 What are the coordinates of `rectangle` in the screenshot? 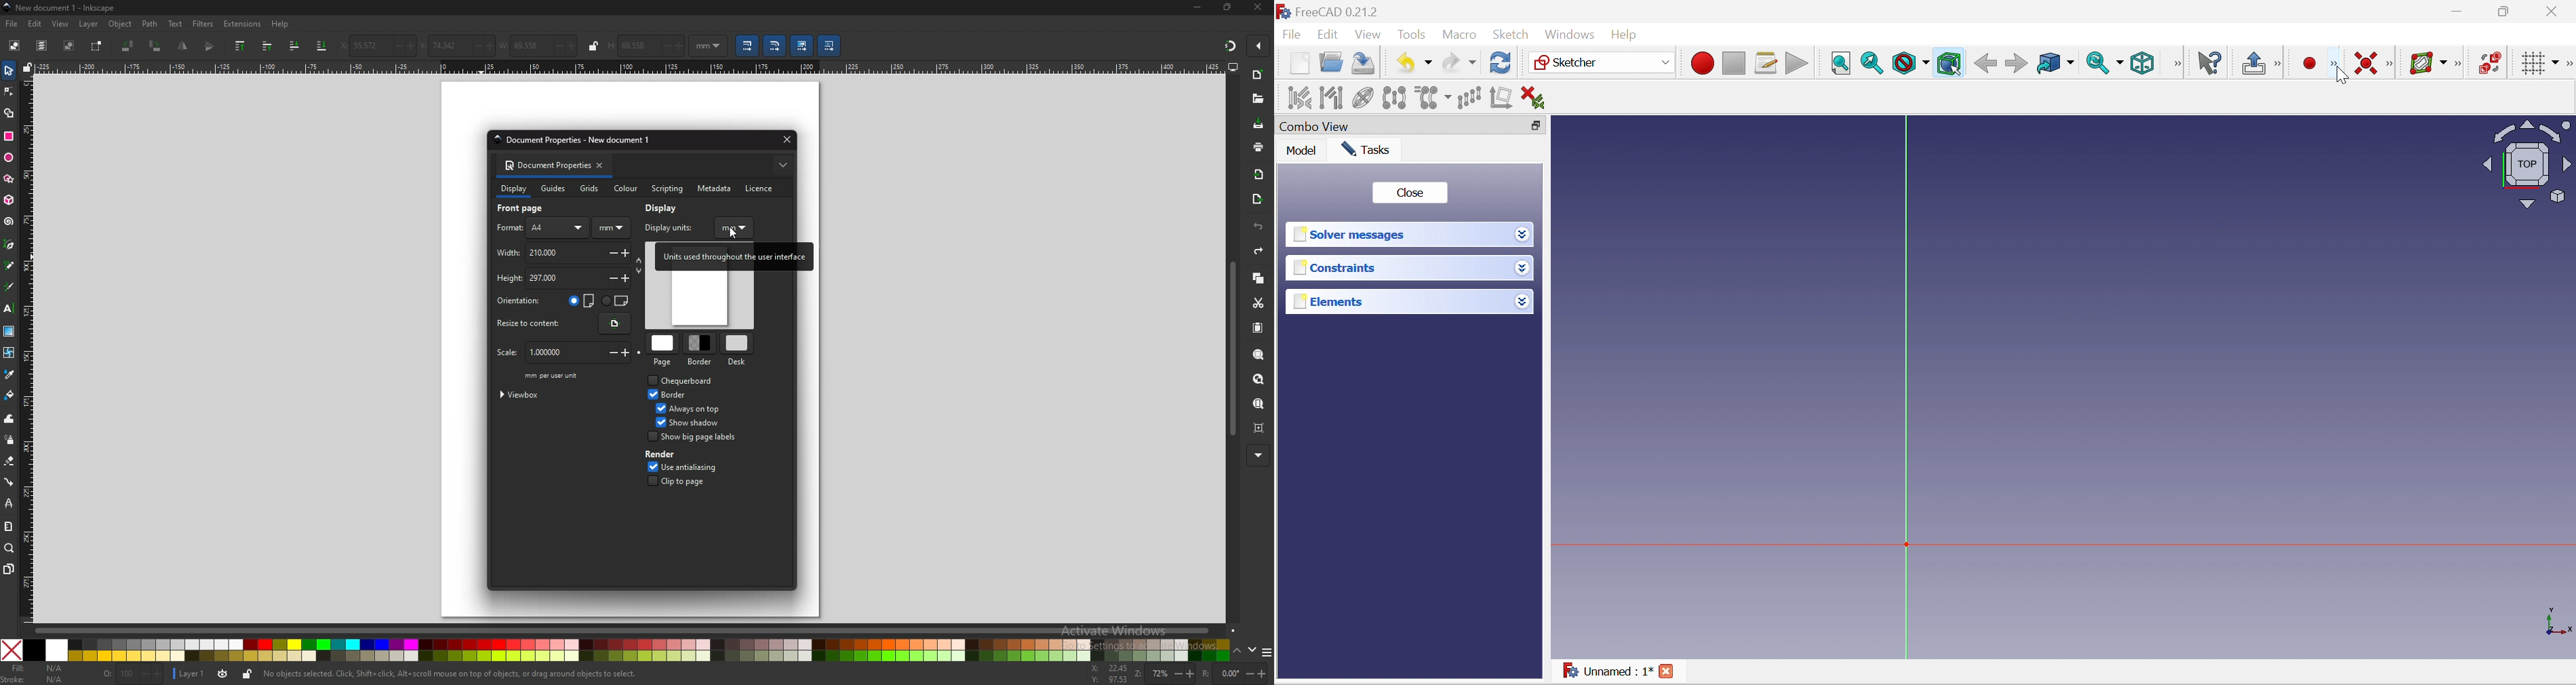 It's located at (9, 136).